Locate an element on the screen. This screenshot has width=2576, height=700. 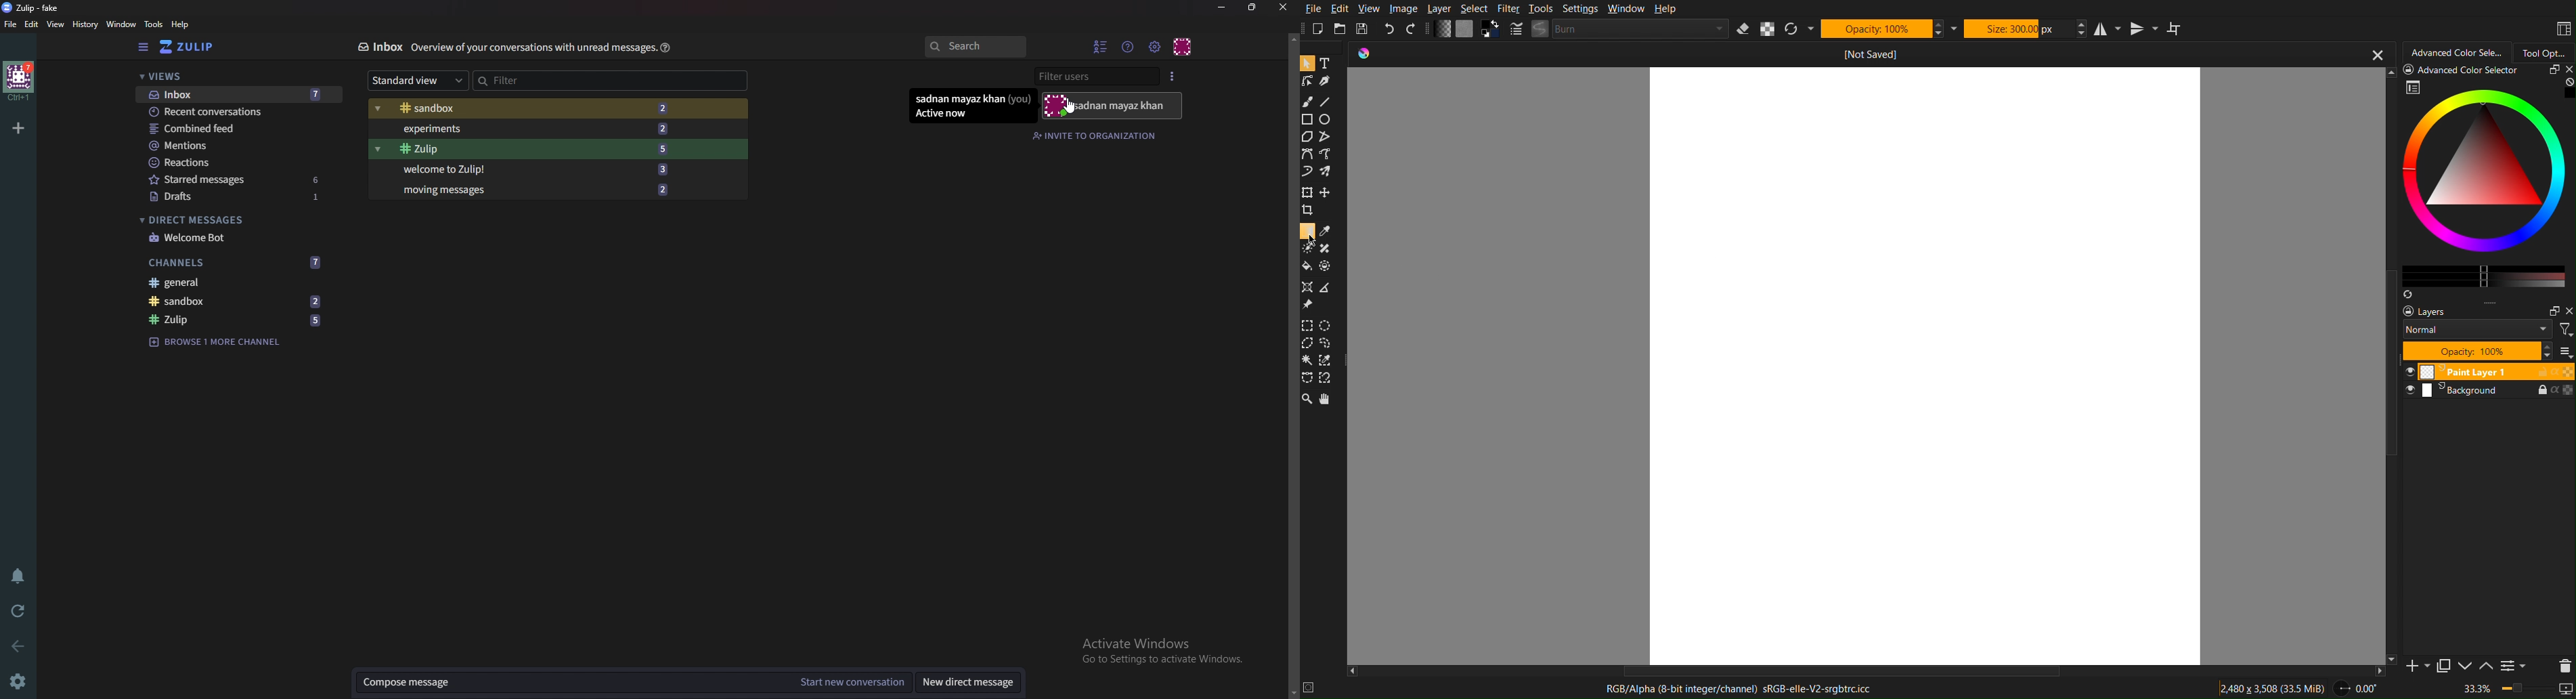
Layer Settings is located at coordinates (2488, 333).